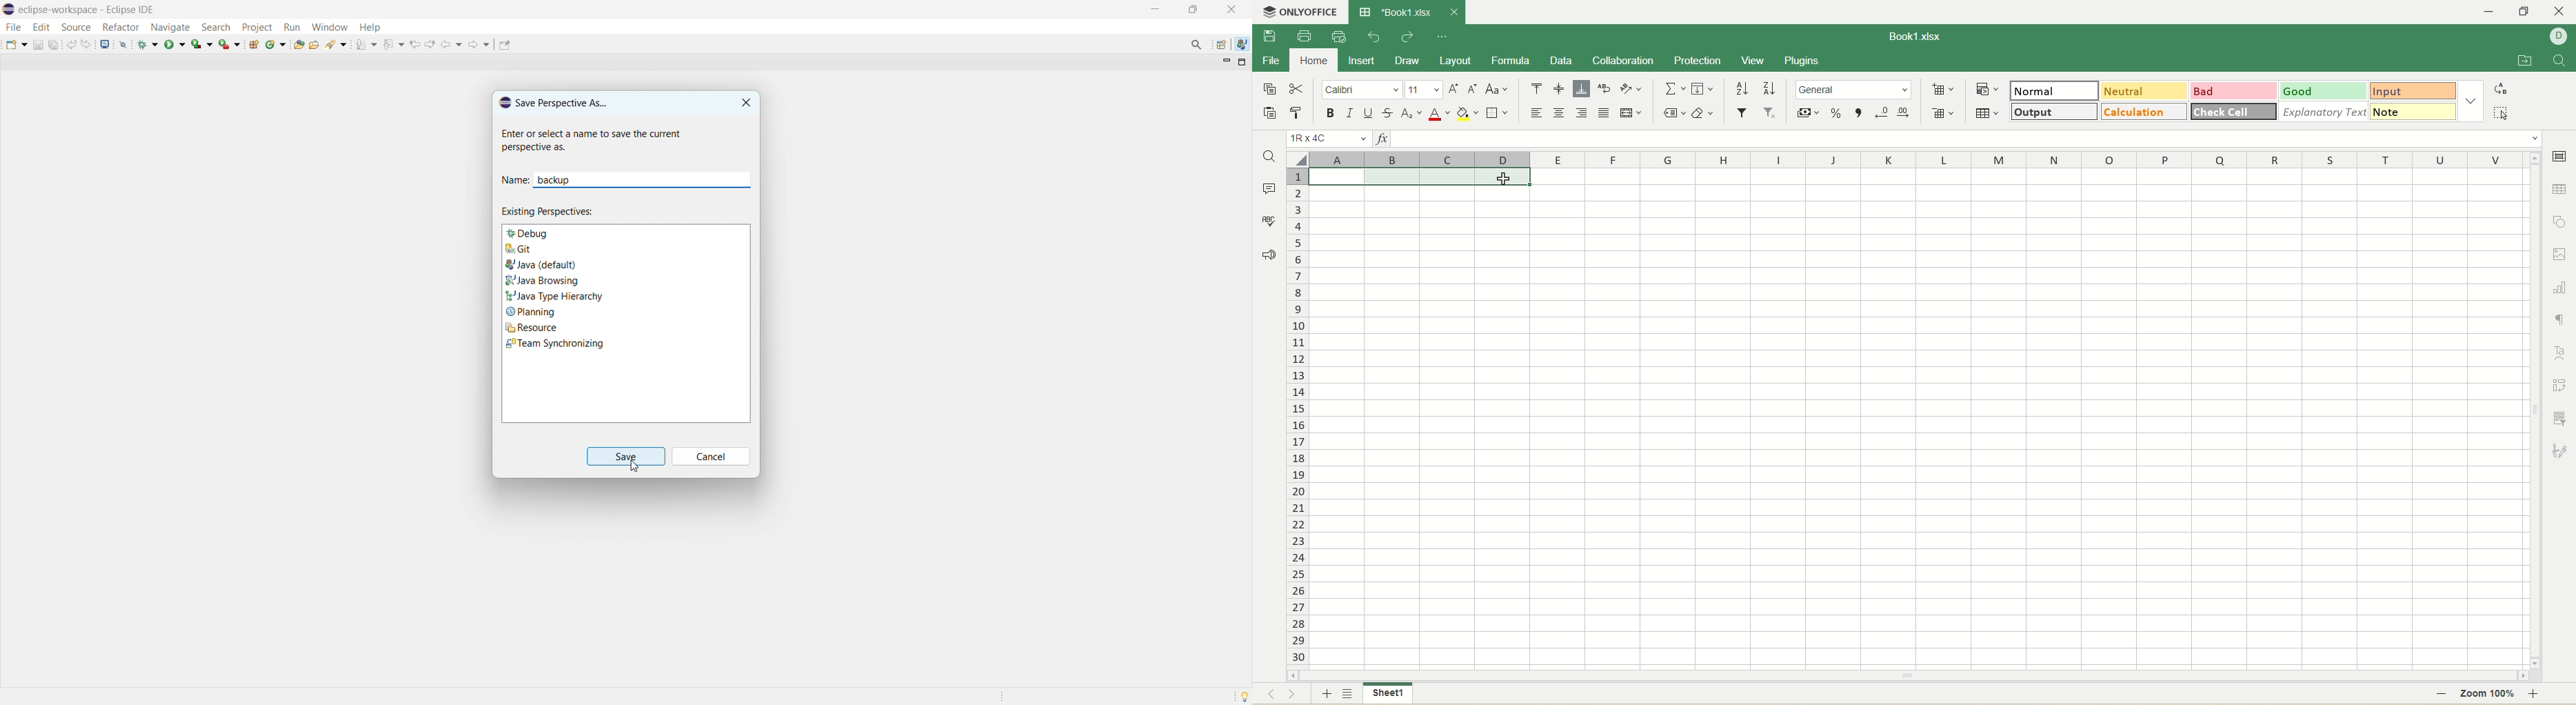 This screenshot has width=2576, height=728. I want to click on sheet list, so click(1349, 695).